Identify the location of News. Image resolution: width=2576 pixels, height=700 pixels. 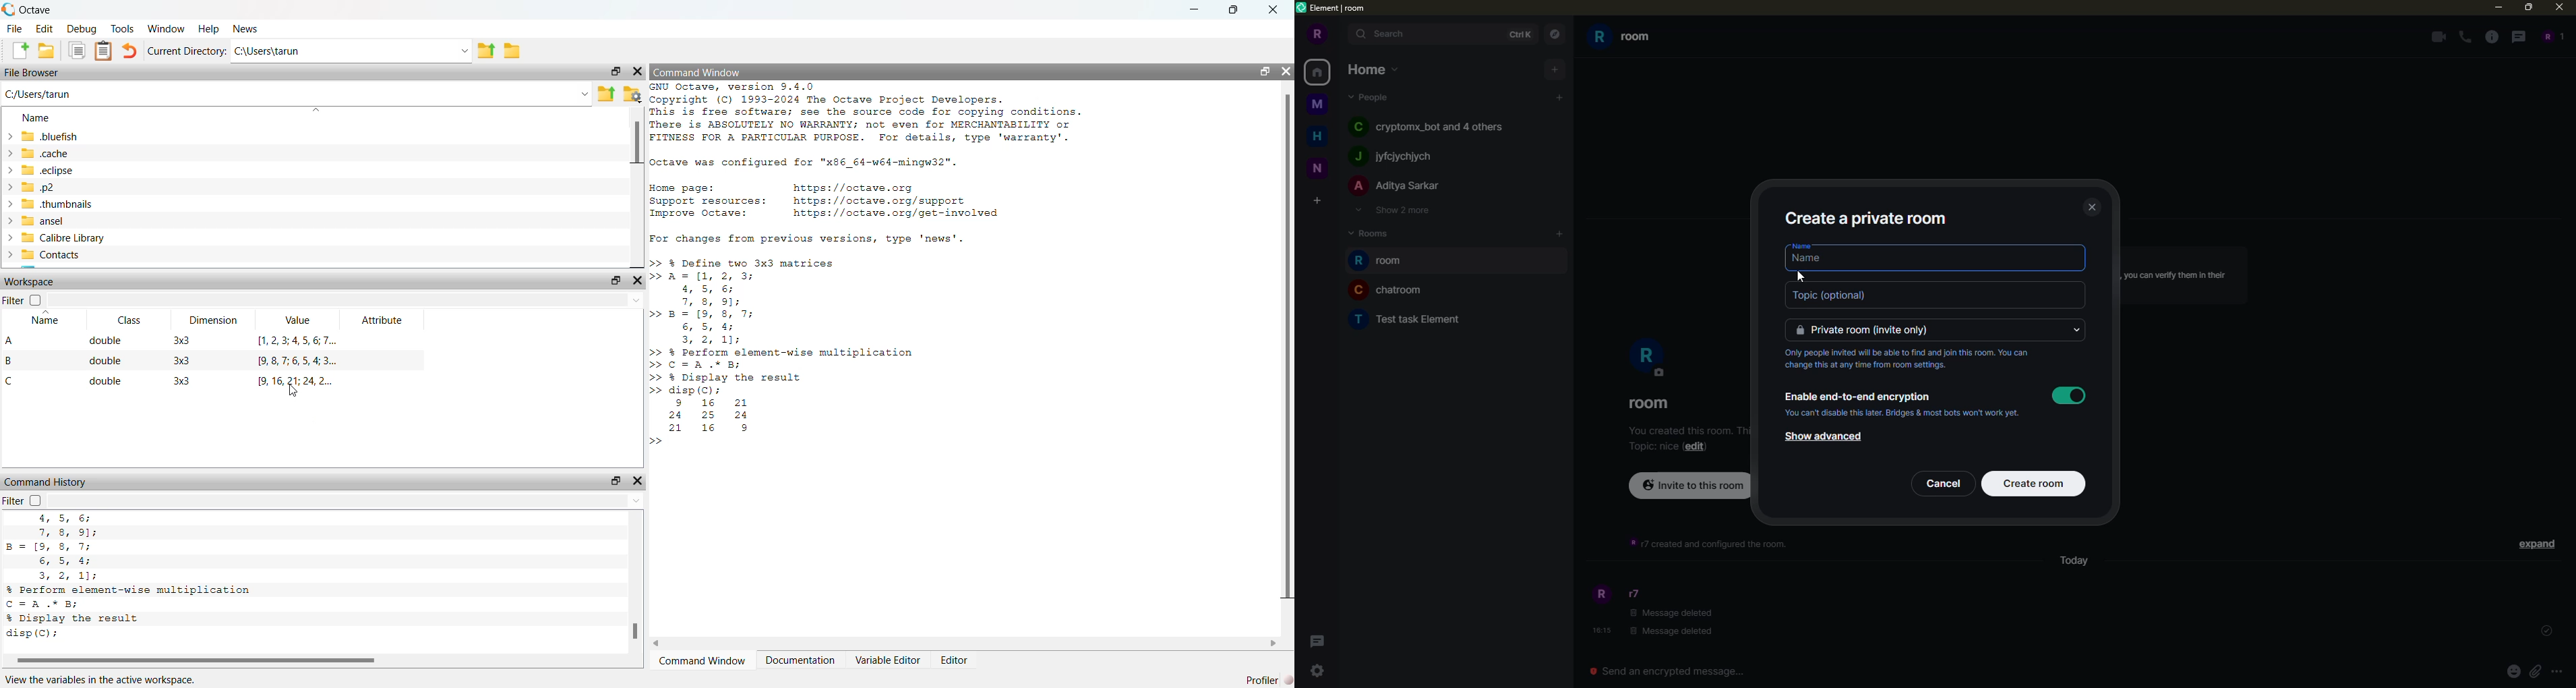
(245, 28).